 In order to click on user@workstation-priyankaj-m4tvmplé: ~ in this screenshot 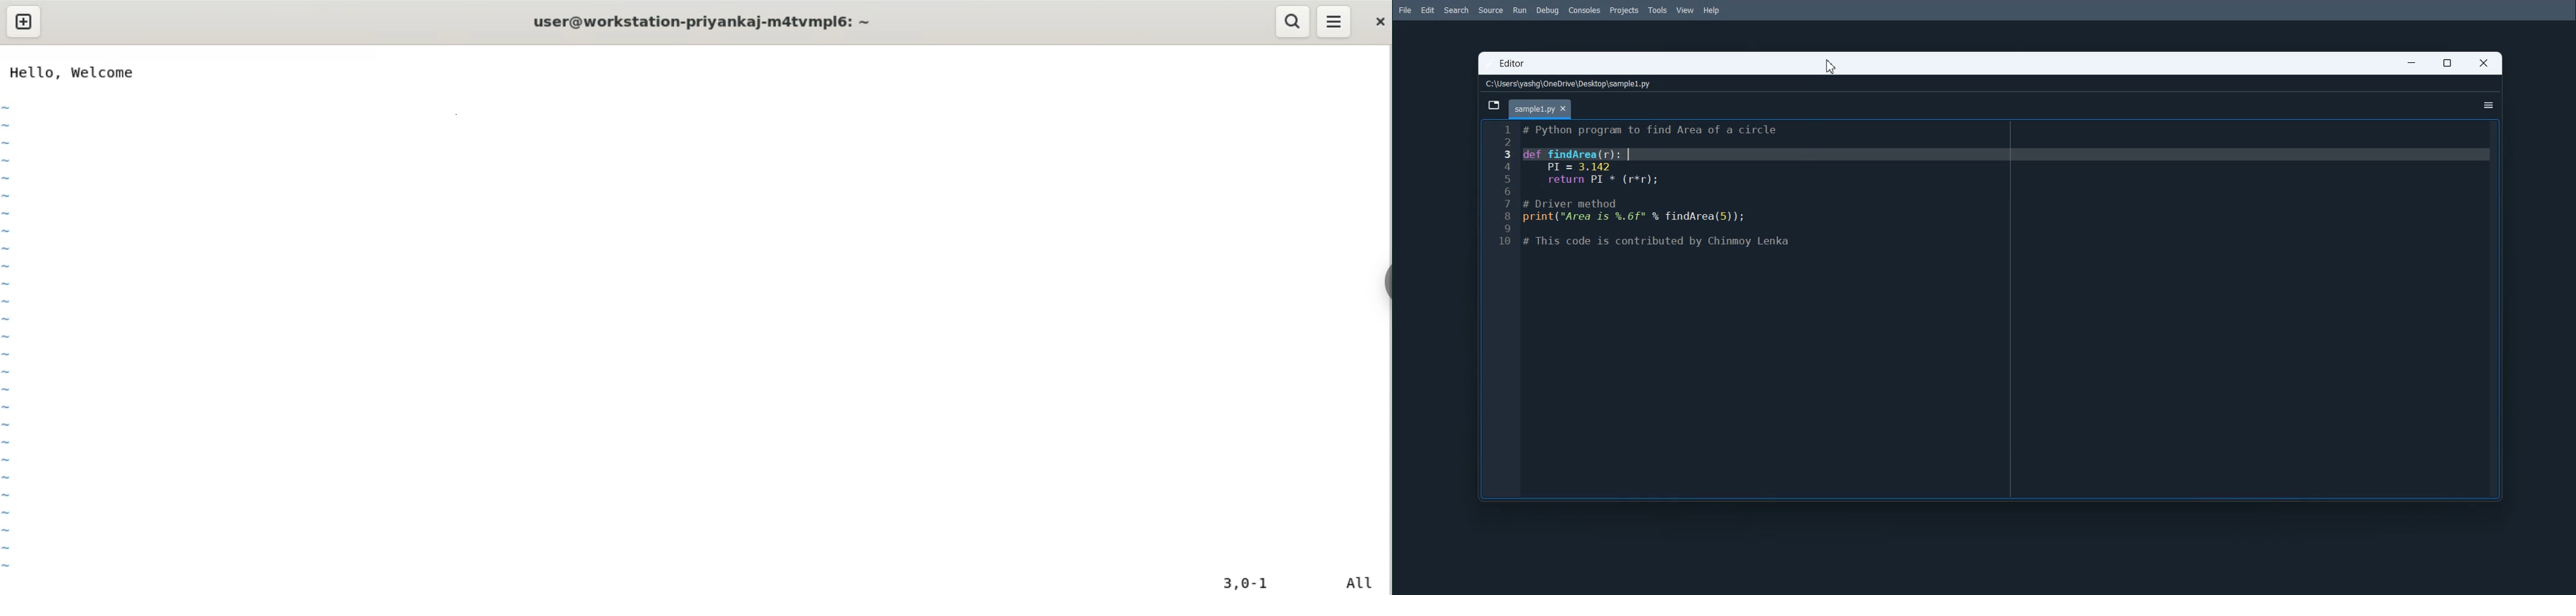, I will do `click(706, 23)`.